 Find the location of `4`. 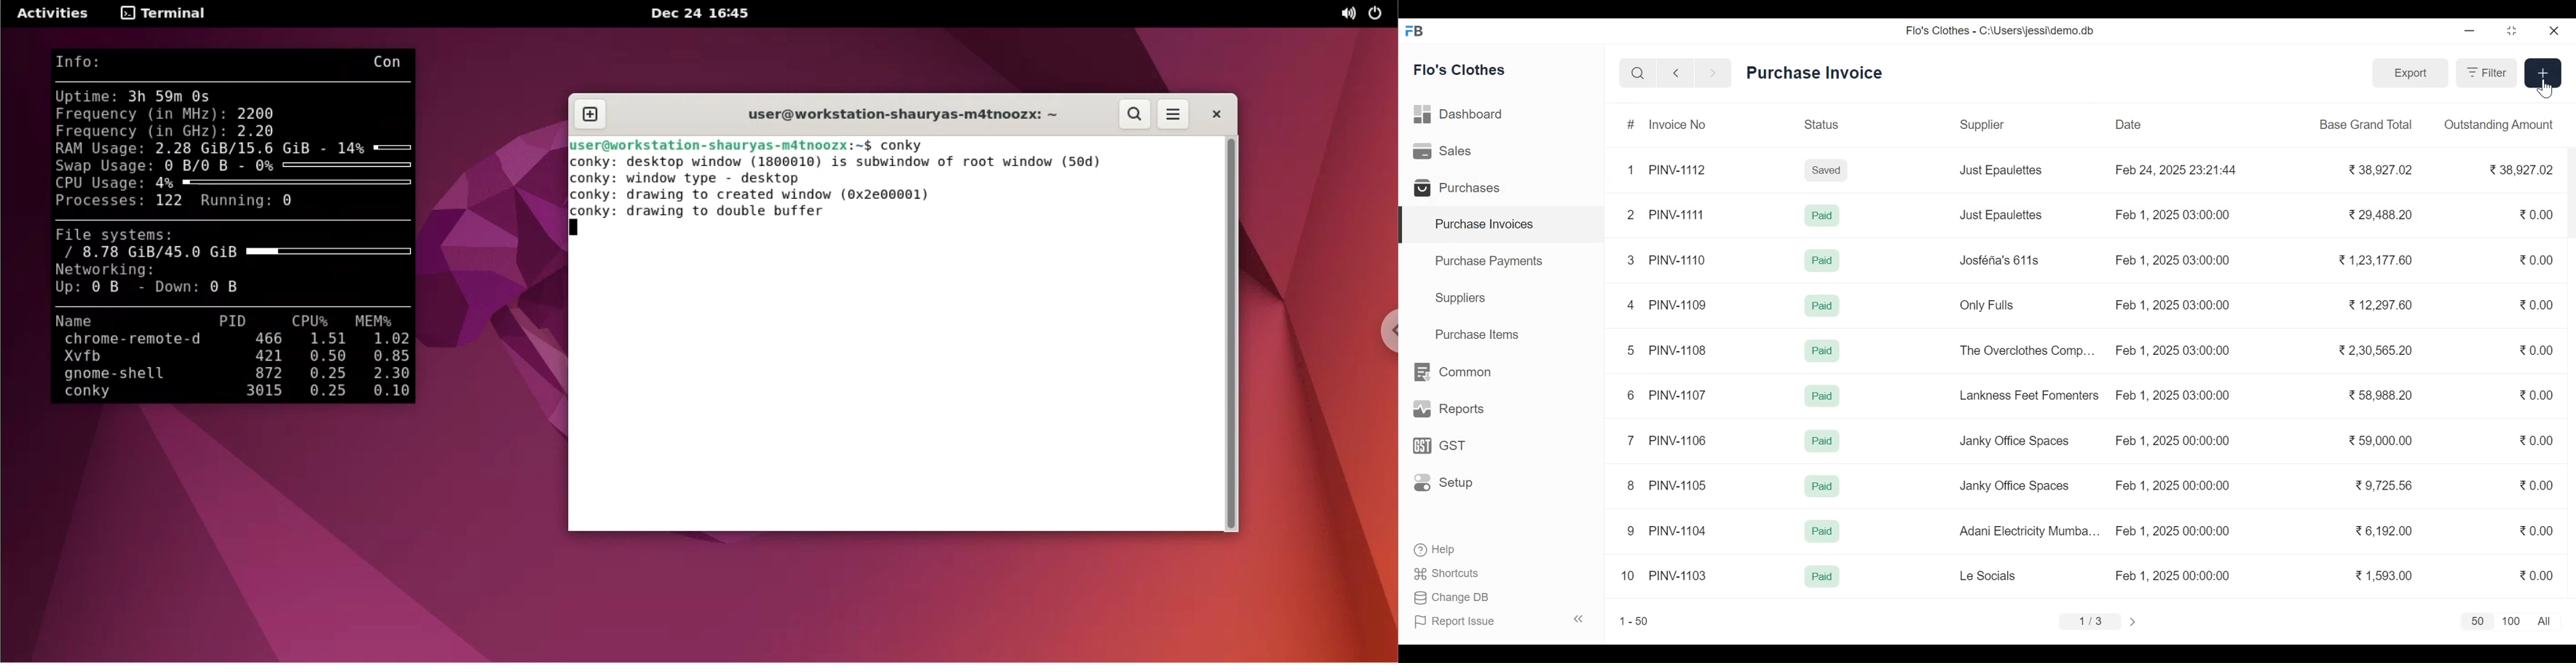

4 is located at coordinates (1630, 305).